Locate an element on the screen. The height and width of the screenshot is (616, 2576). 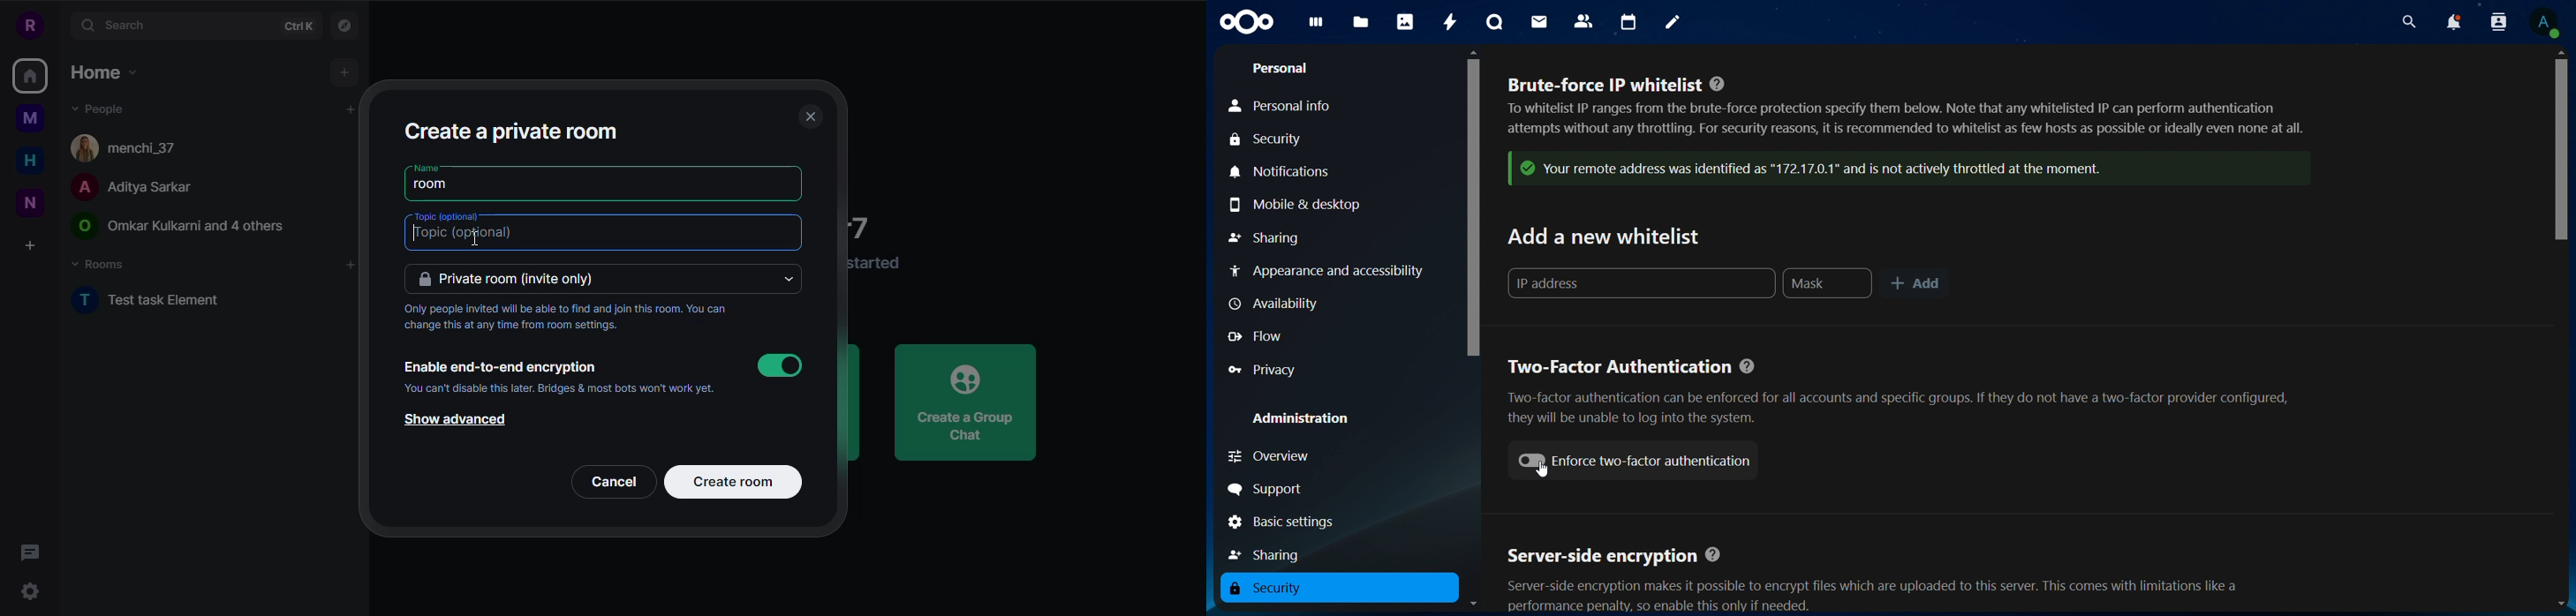
activity is located at coordinates (1451, 22).